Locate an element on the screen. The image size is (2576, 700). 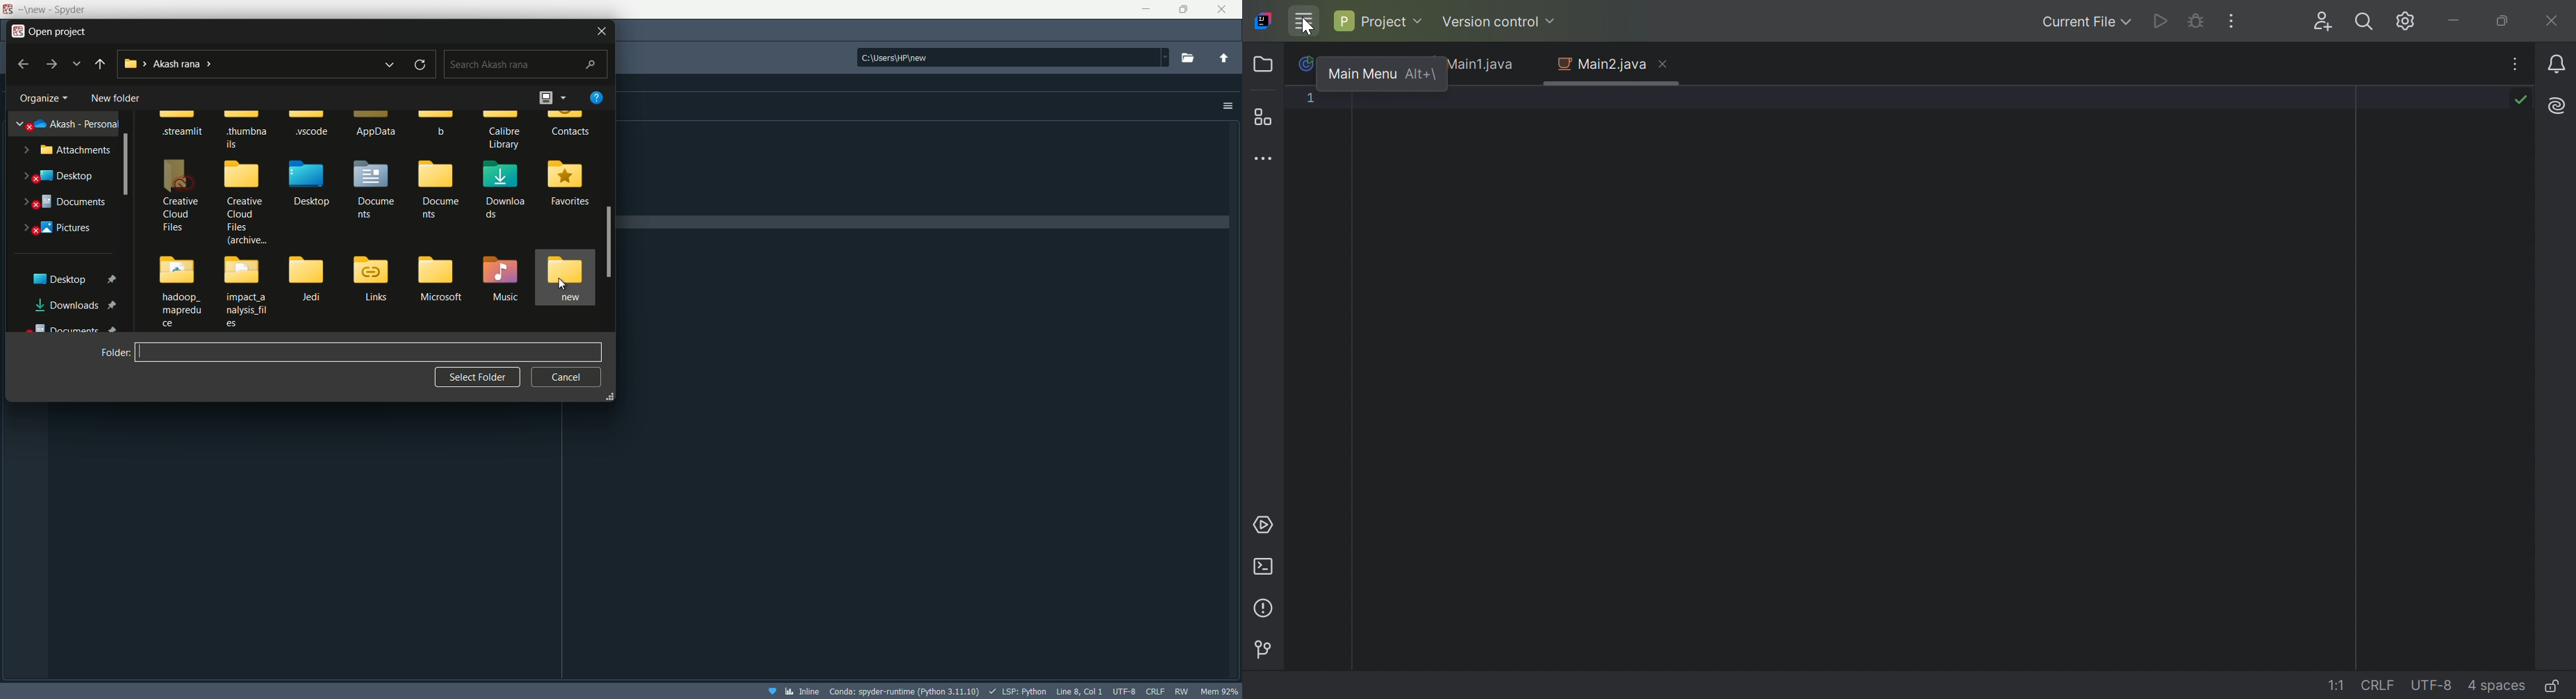
folder is located at coordinates (115, 351).